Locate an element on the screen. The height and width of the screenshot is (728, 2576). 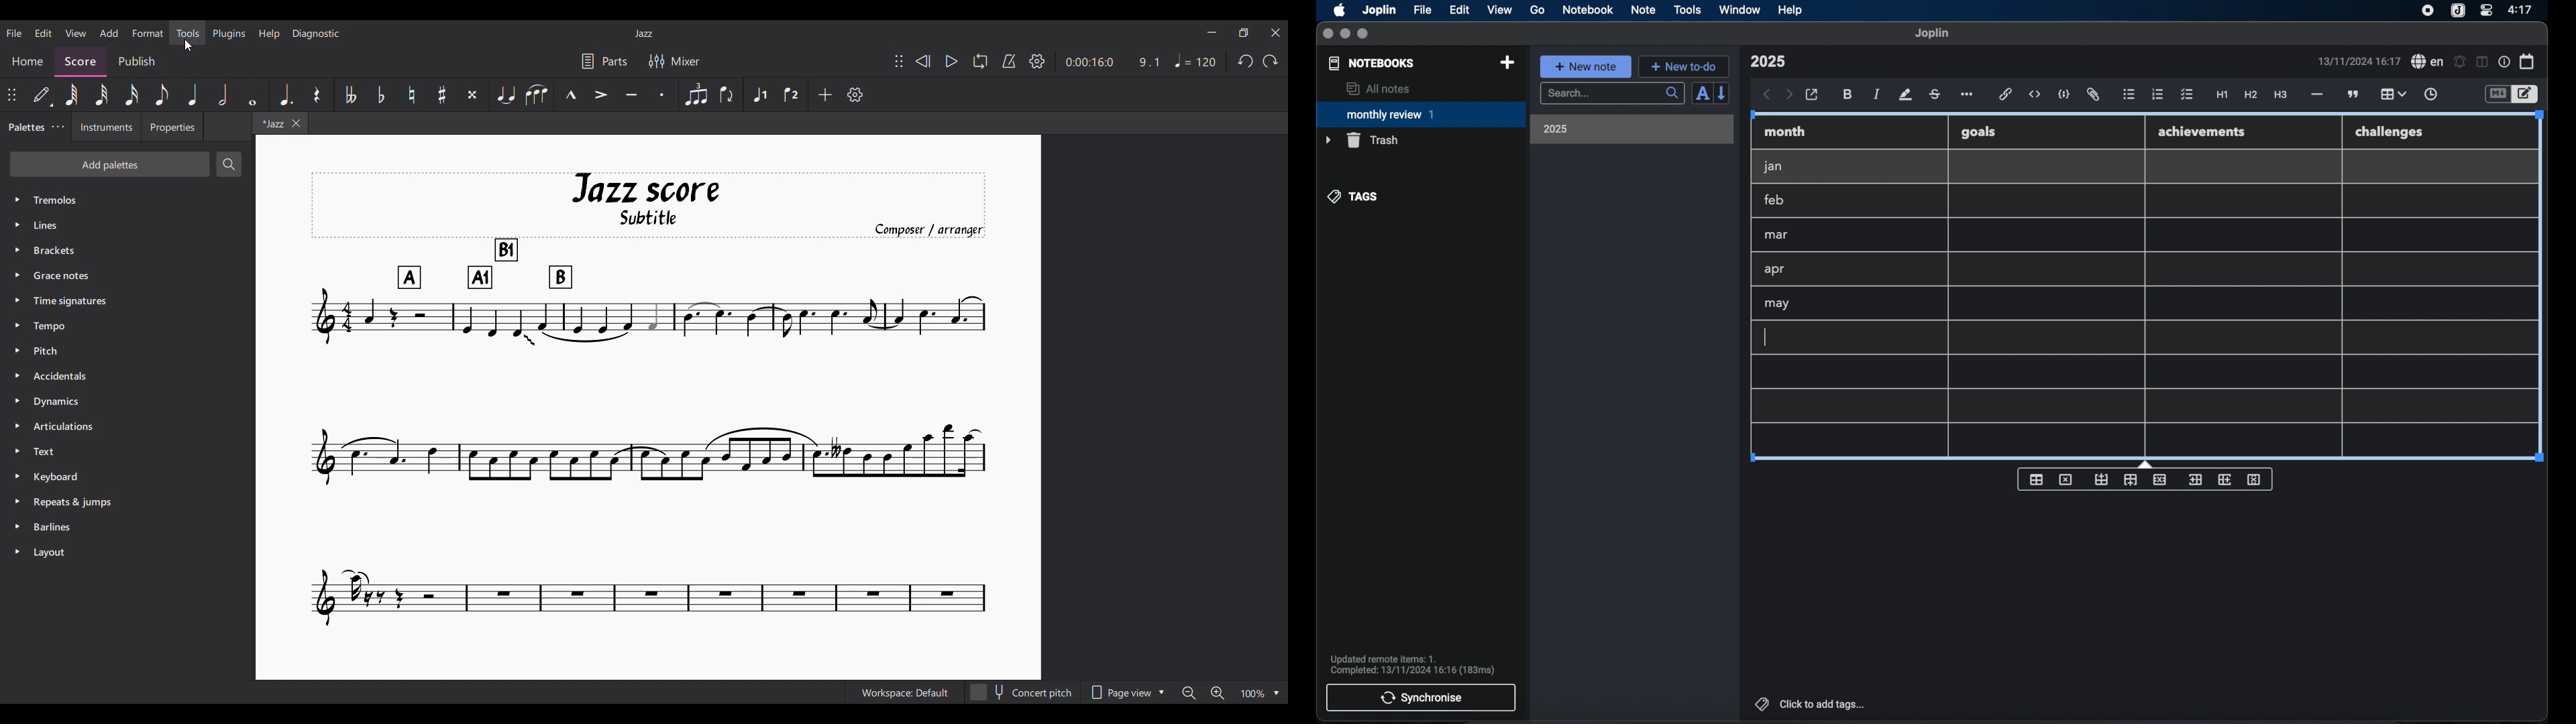
highlight is located at coordinates (1905, 95).